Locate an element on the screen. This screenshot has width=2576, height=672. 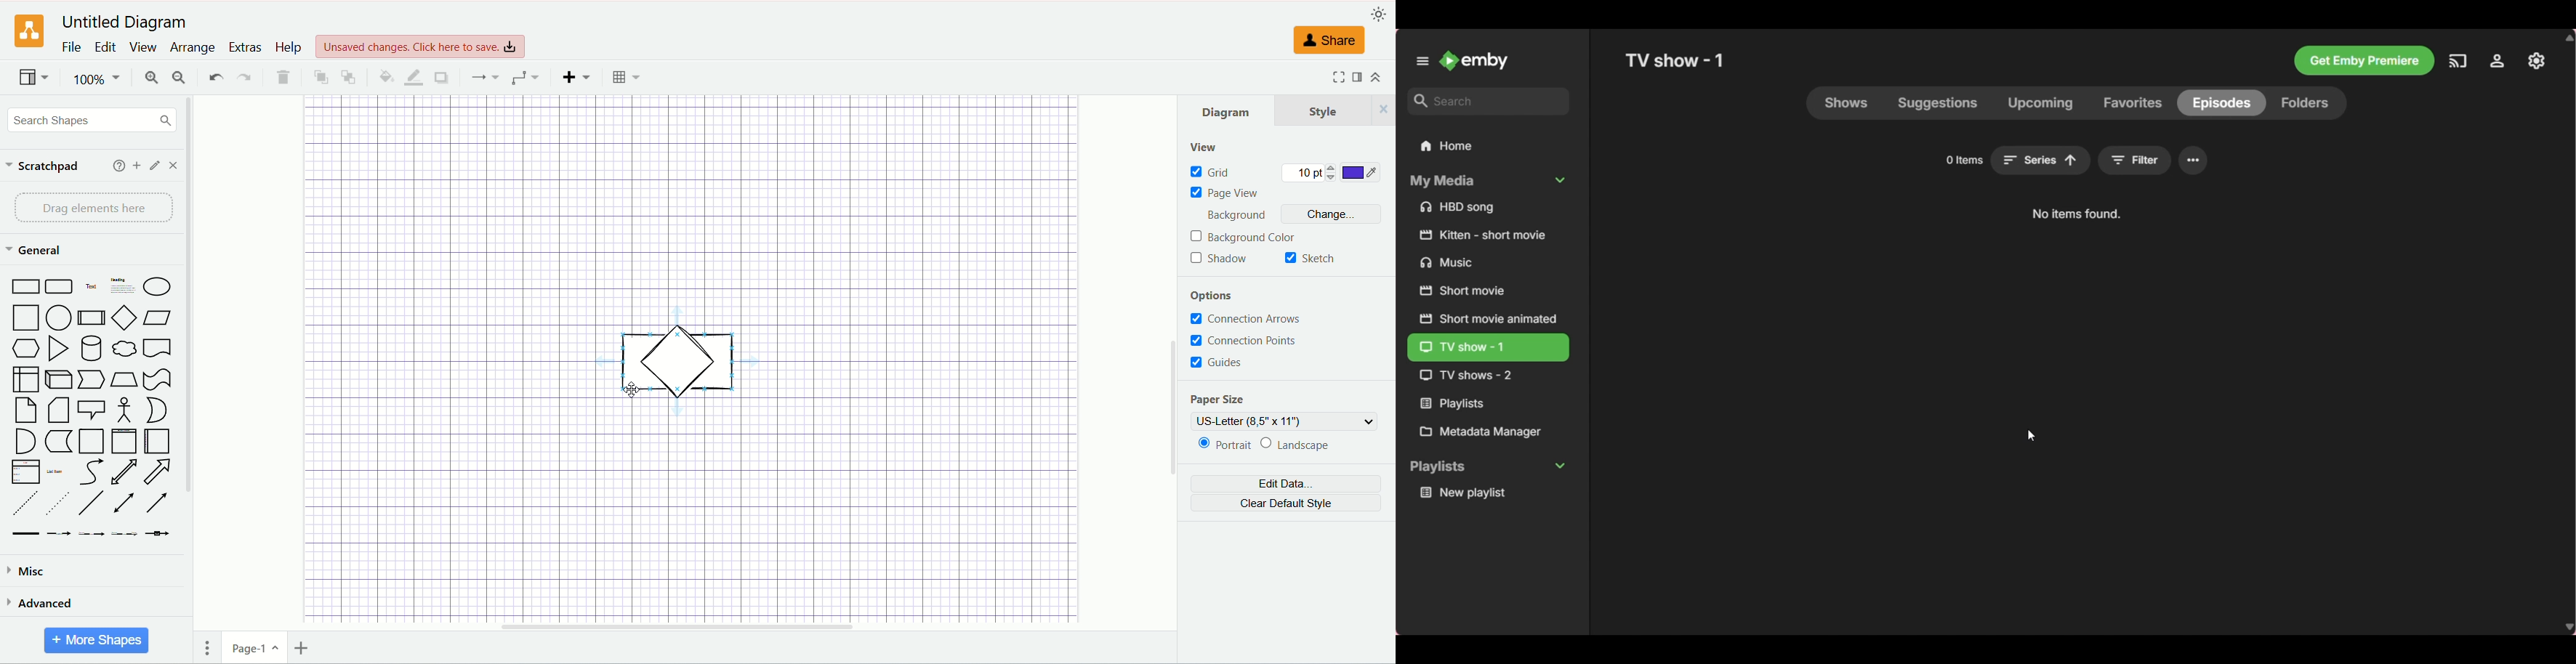
connection points is located at coordinates (1241, 340).